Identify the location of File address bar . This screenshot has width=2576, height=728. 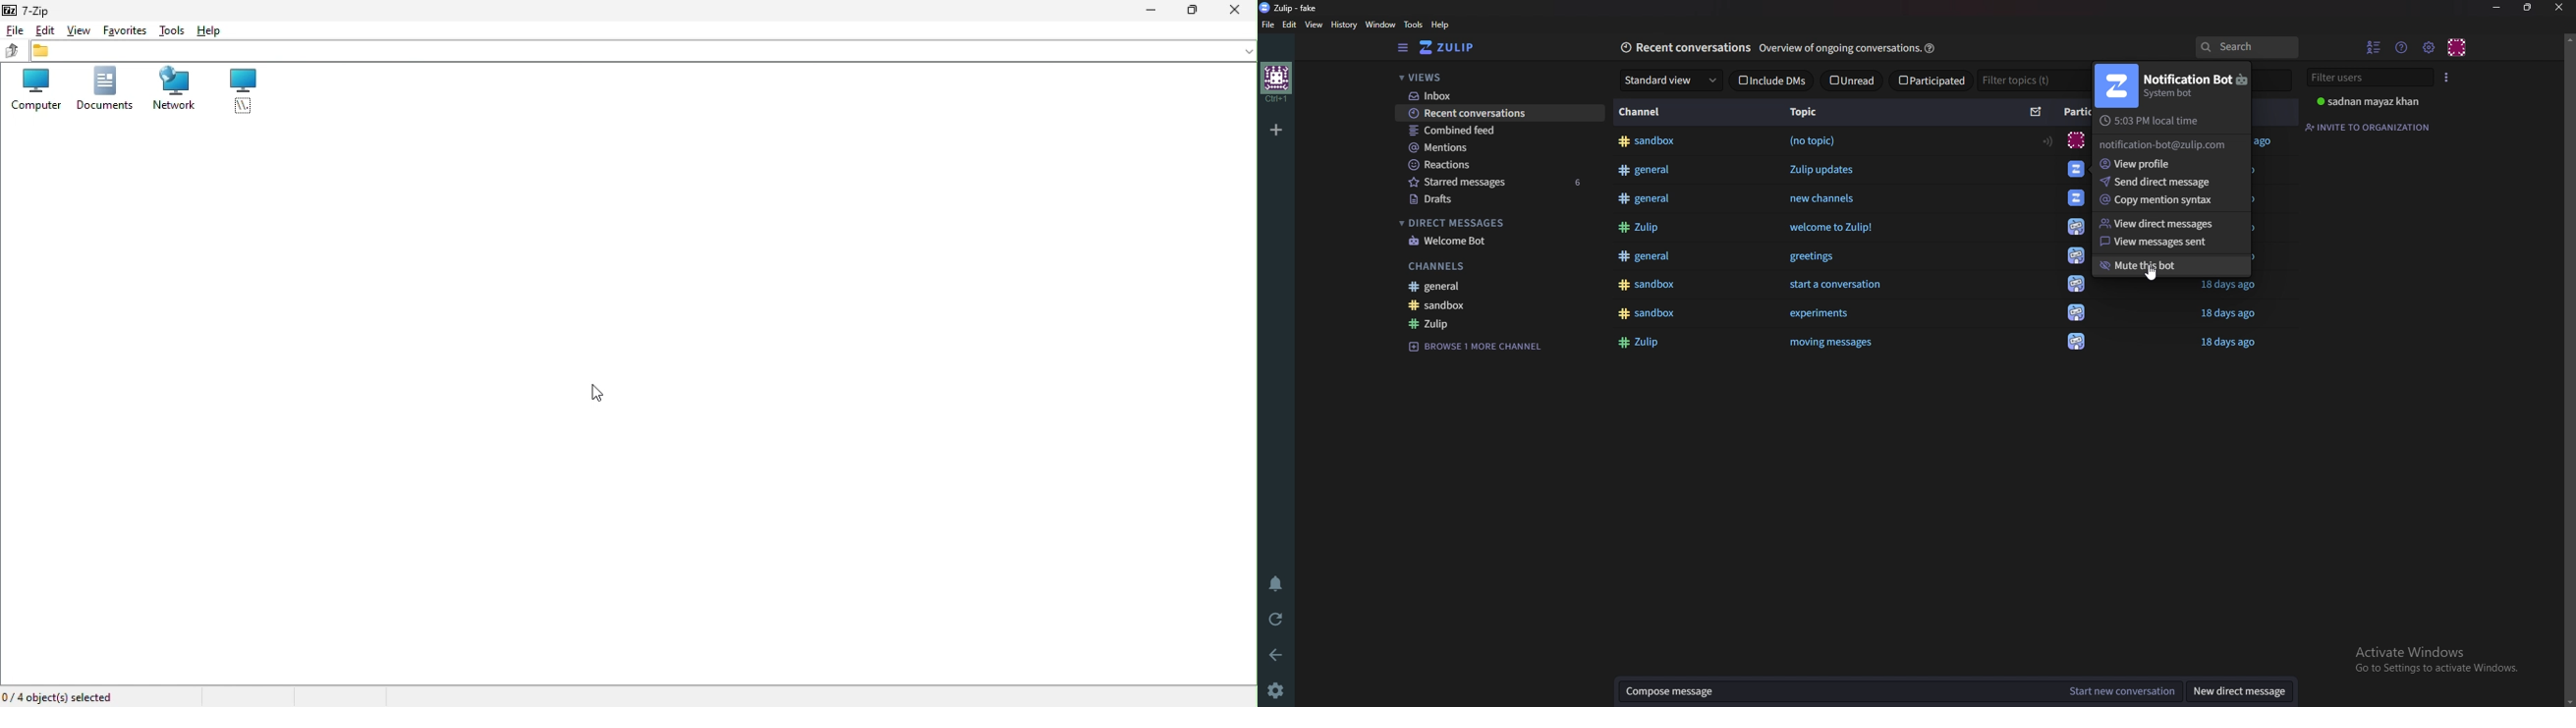
(643, 50).